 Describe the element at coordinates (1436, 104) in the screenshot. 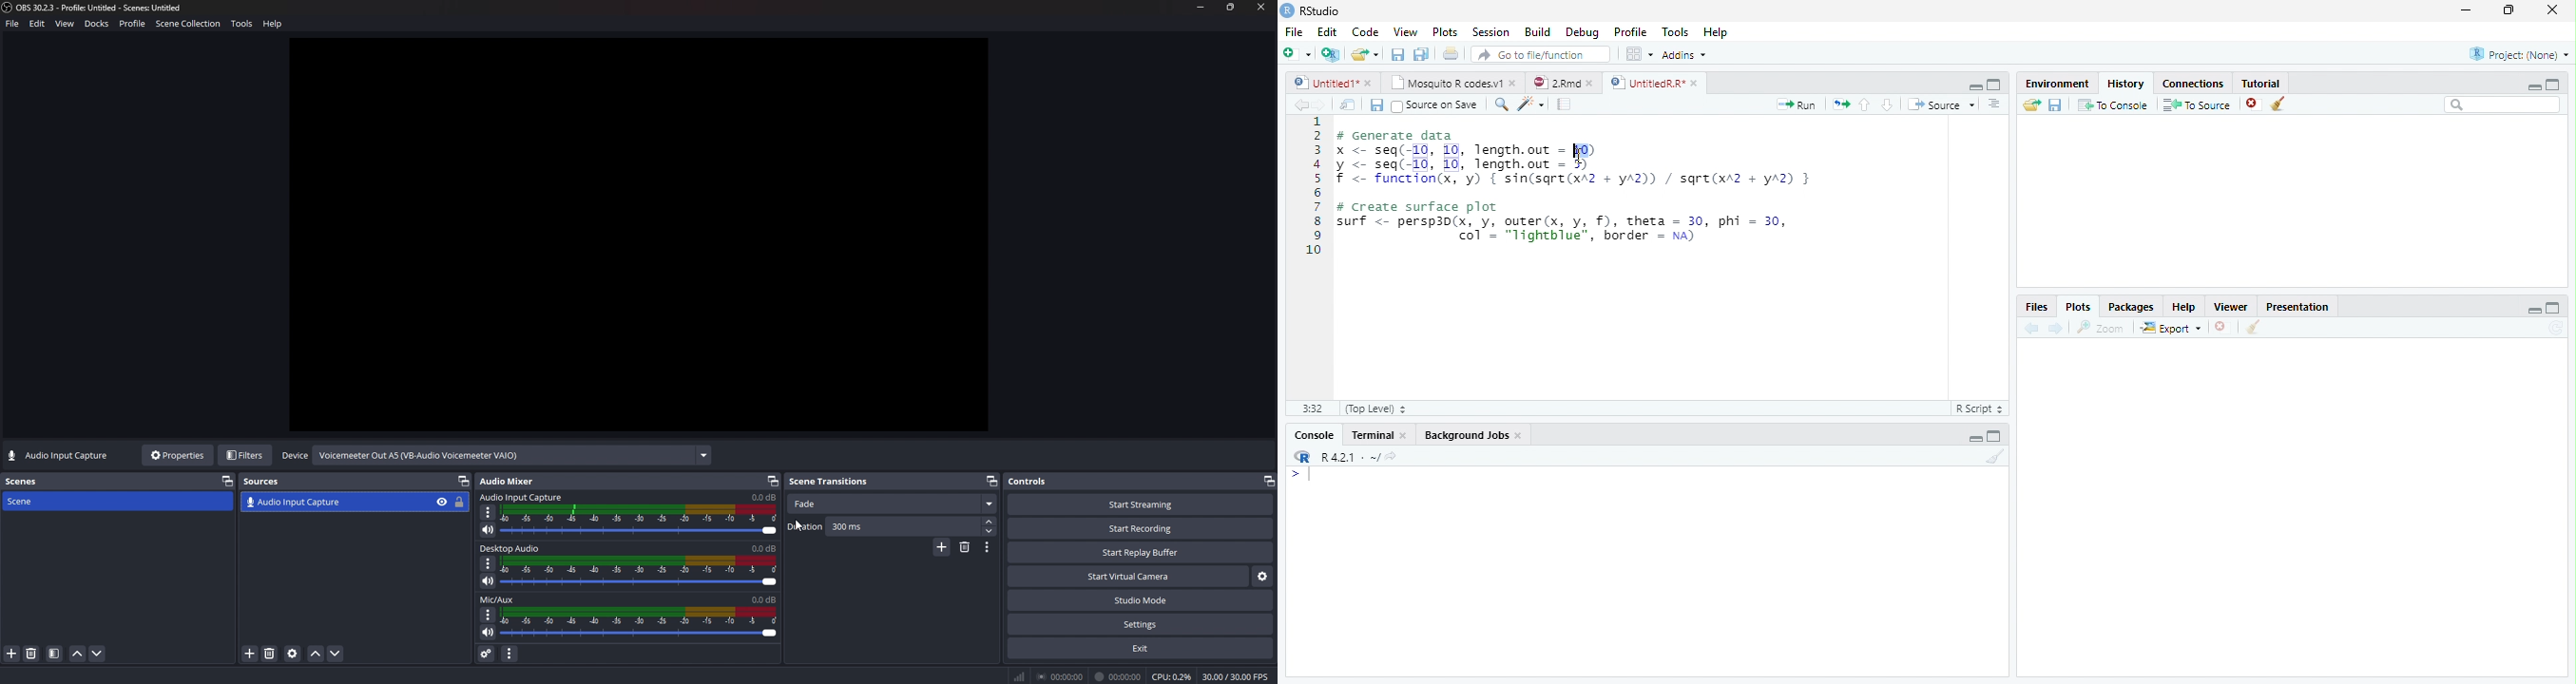

I see `Source on Save` at that location.